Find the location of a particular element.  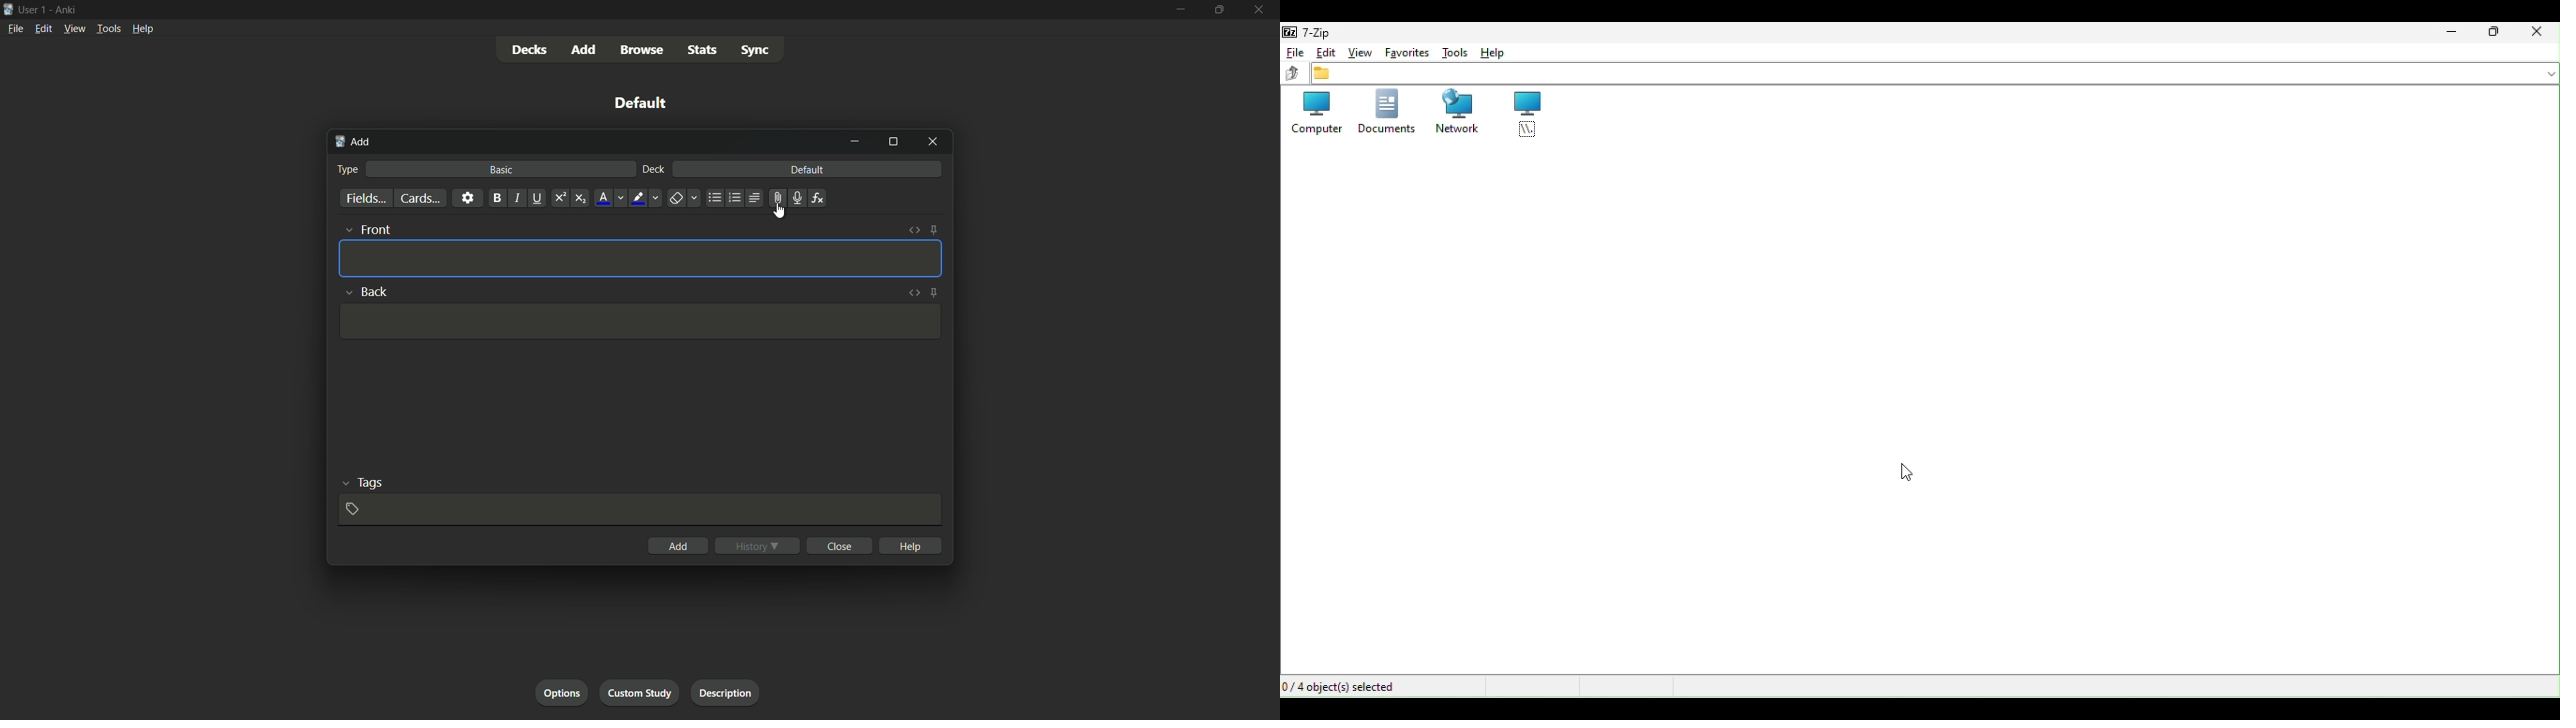

record audio is located at coordinates (798, 198).